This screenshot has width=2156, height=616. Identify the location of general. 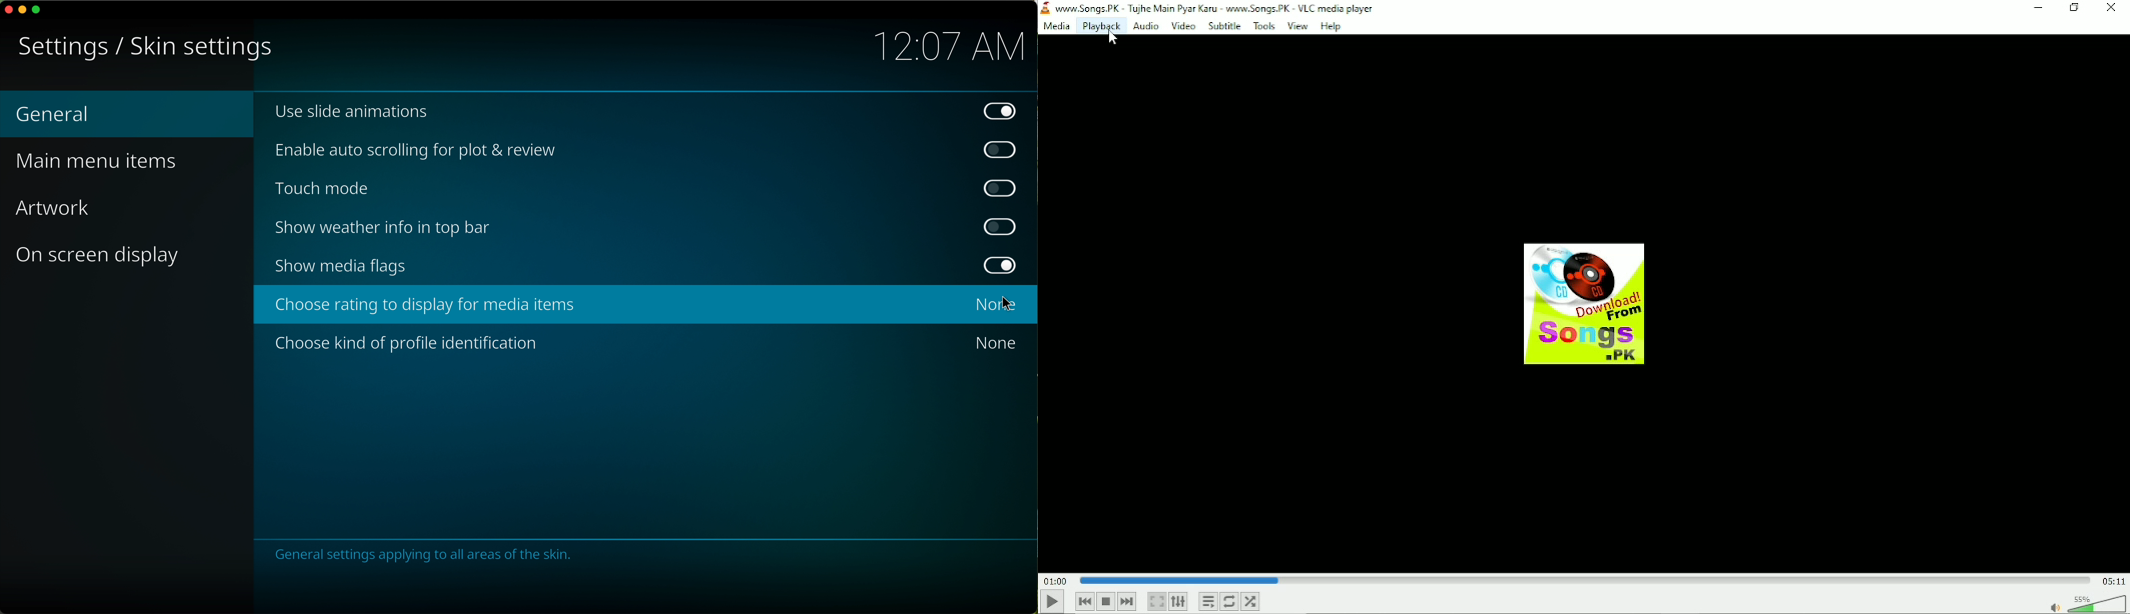
(54, 112).